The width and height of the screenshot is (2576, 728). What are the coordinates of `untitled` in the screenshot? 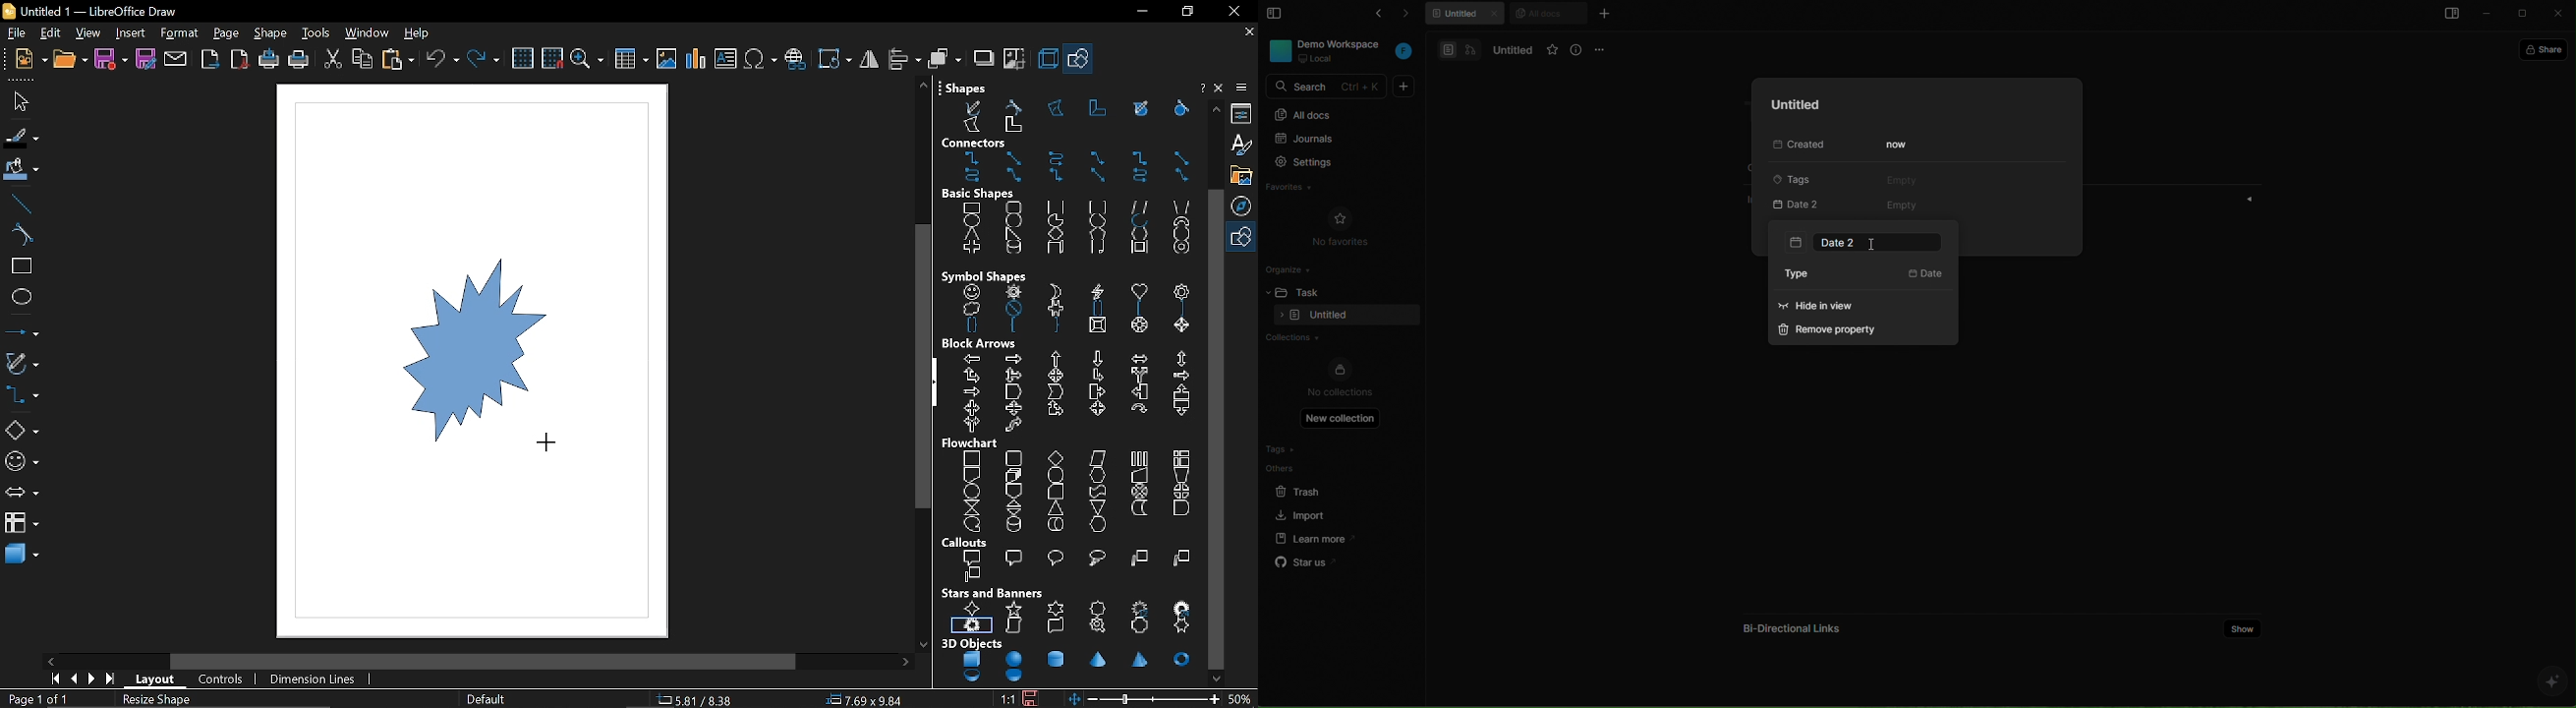 It's located at (1468, 15).